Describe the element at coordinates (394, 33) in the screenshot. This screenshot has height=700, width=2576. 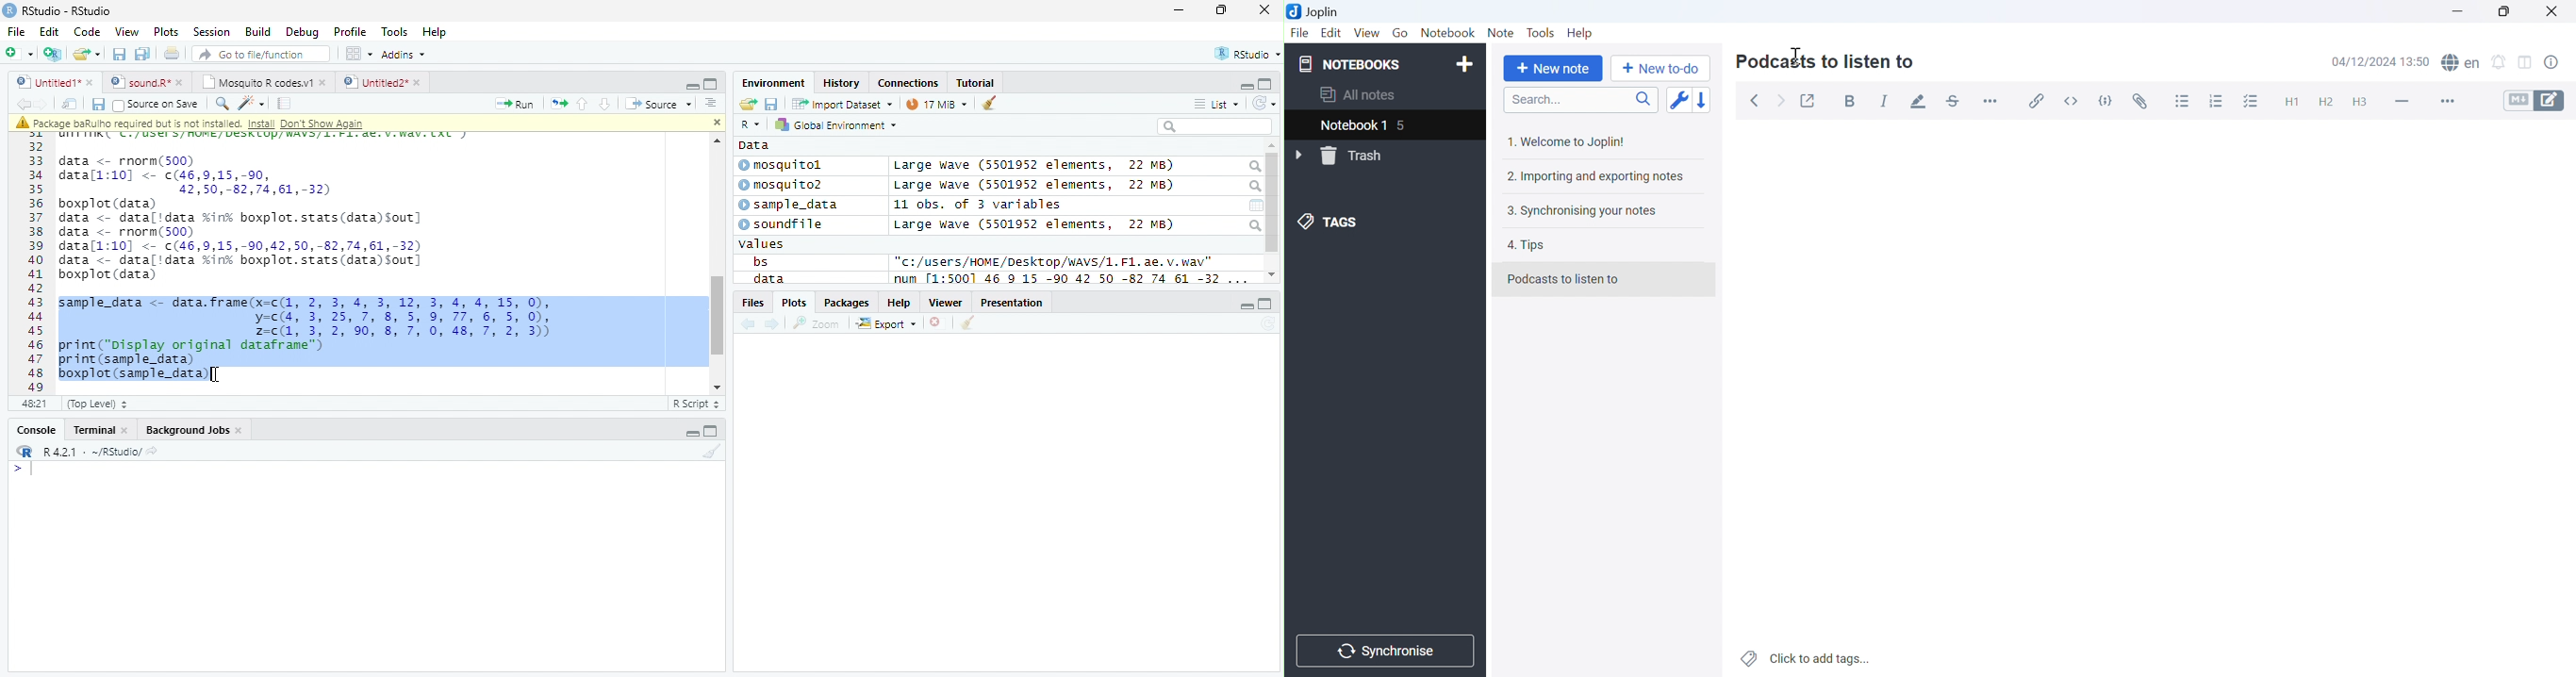
I see `Tools` at that location.